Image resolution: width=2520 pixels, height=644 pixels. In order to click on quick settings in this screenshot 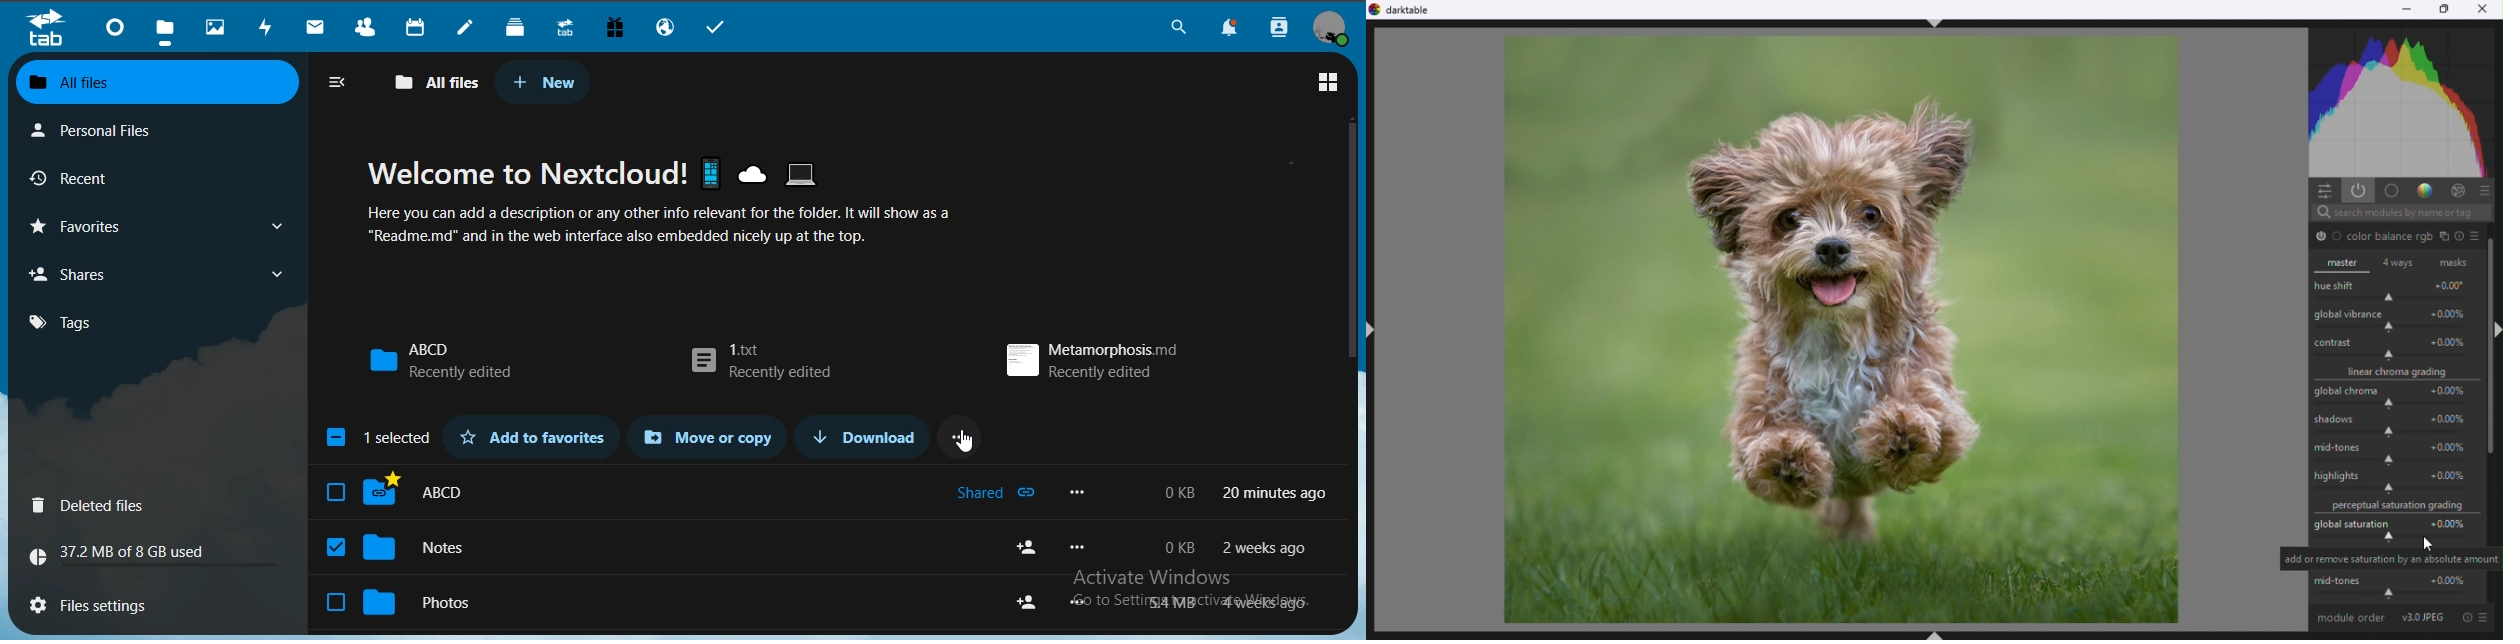, I will do `click(2325, 191)`.